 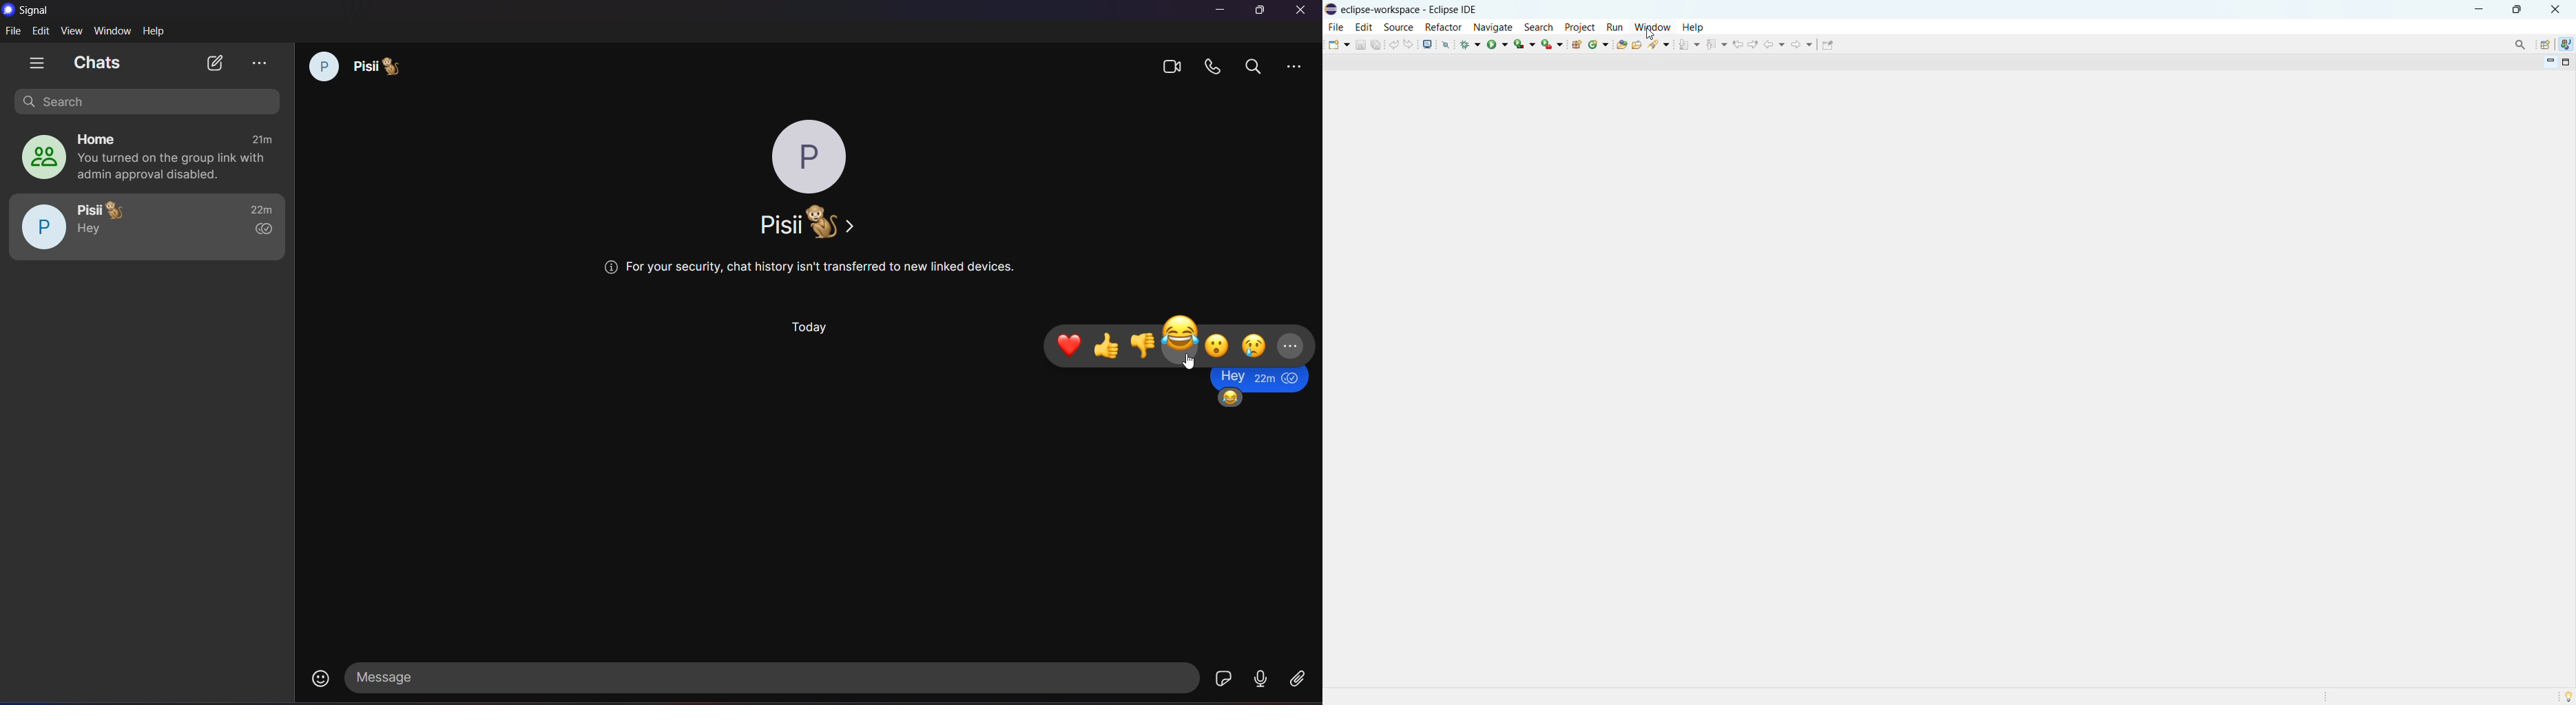 I want to click on maximize, so click(x=2517, y=8).